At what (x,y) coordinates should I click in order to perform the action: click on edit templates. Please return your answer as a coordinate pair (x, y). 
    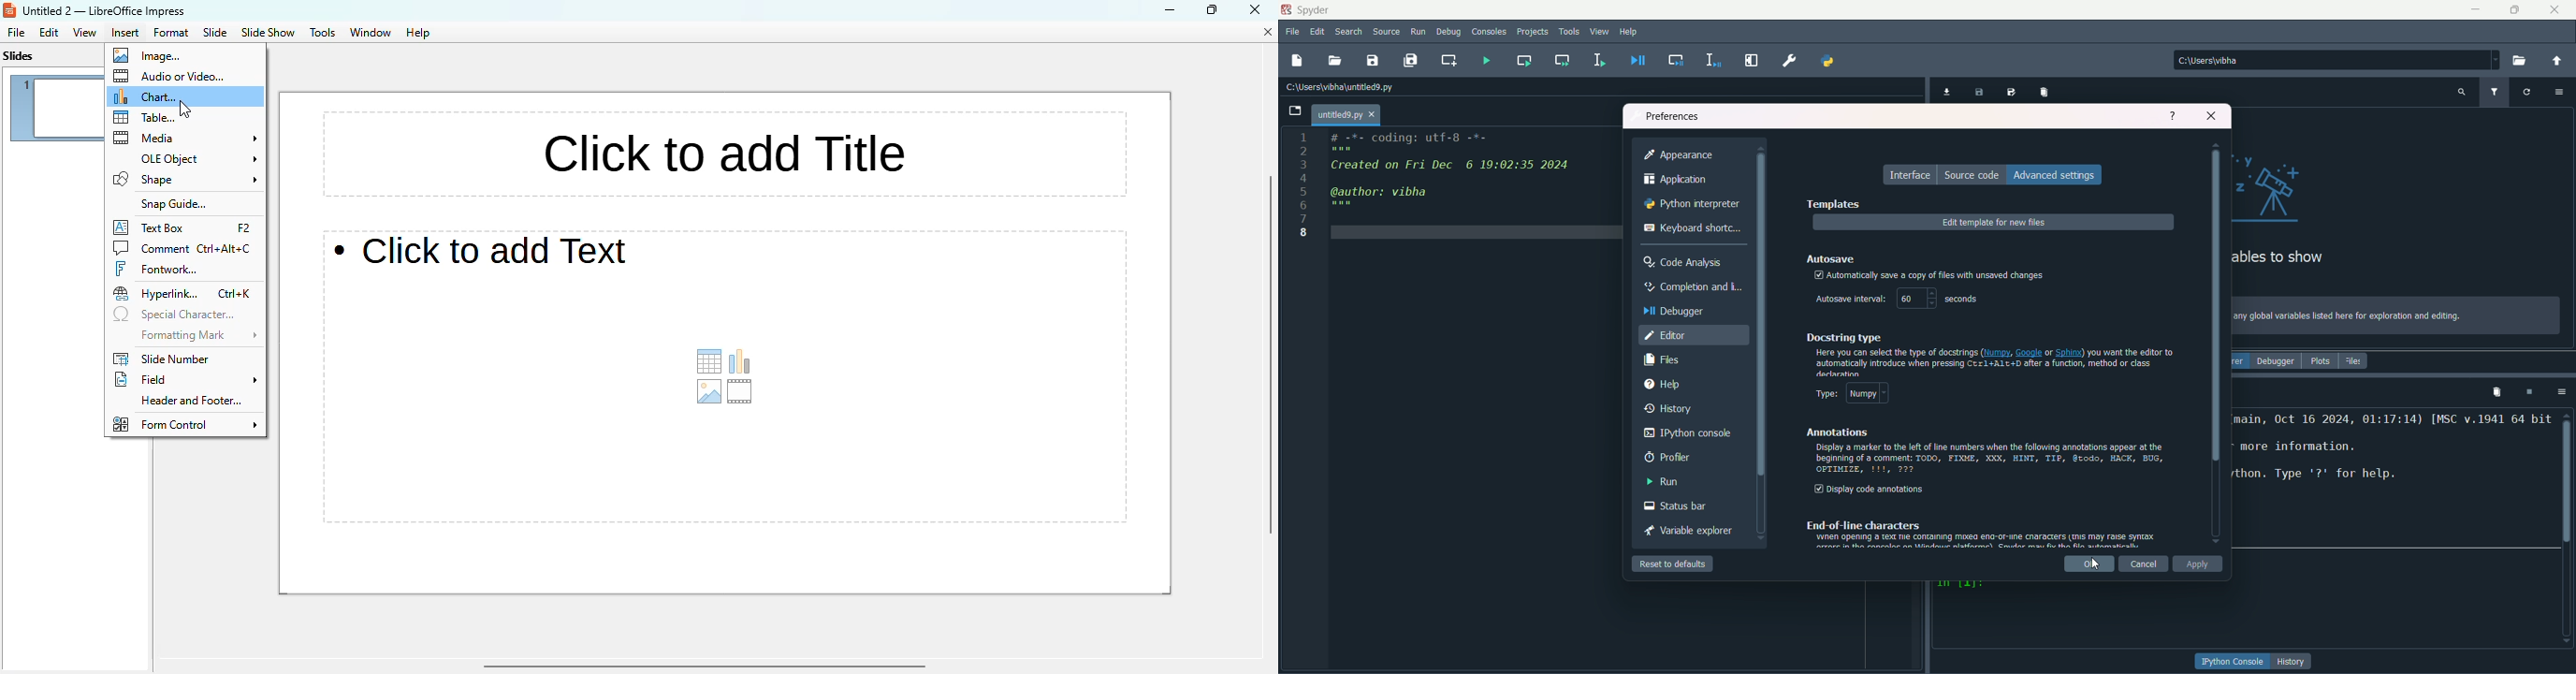
    Looking at the image, I should click on (1995, 223).